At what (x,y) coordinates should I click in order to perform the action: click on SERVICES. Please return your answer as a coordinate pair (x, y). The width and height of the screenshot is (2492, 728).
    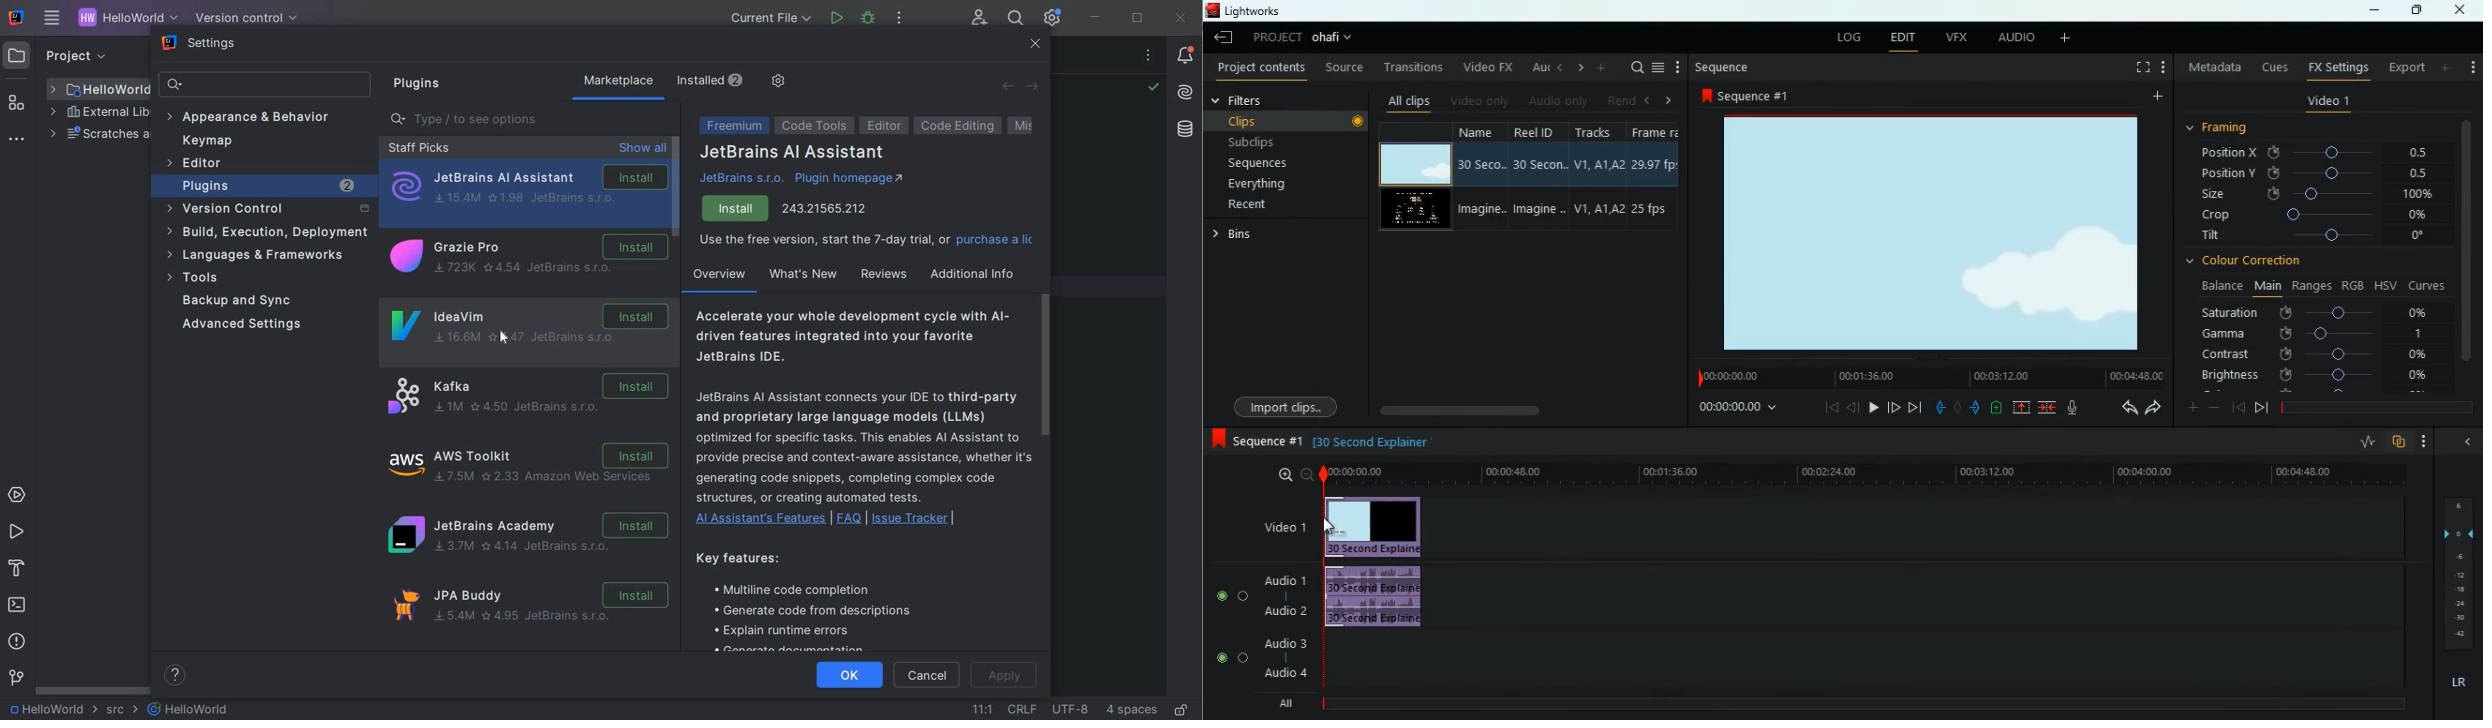
    Looking at the image, I should click on (17, 496).